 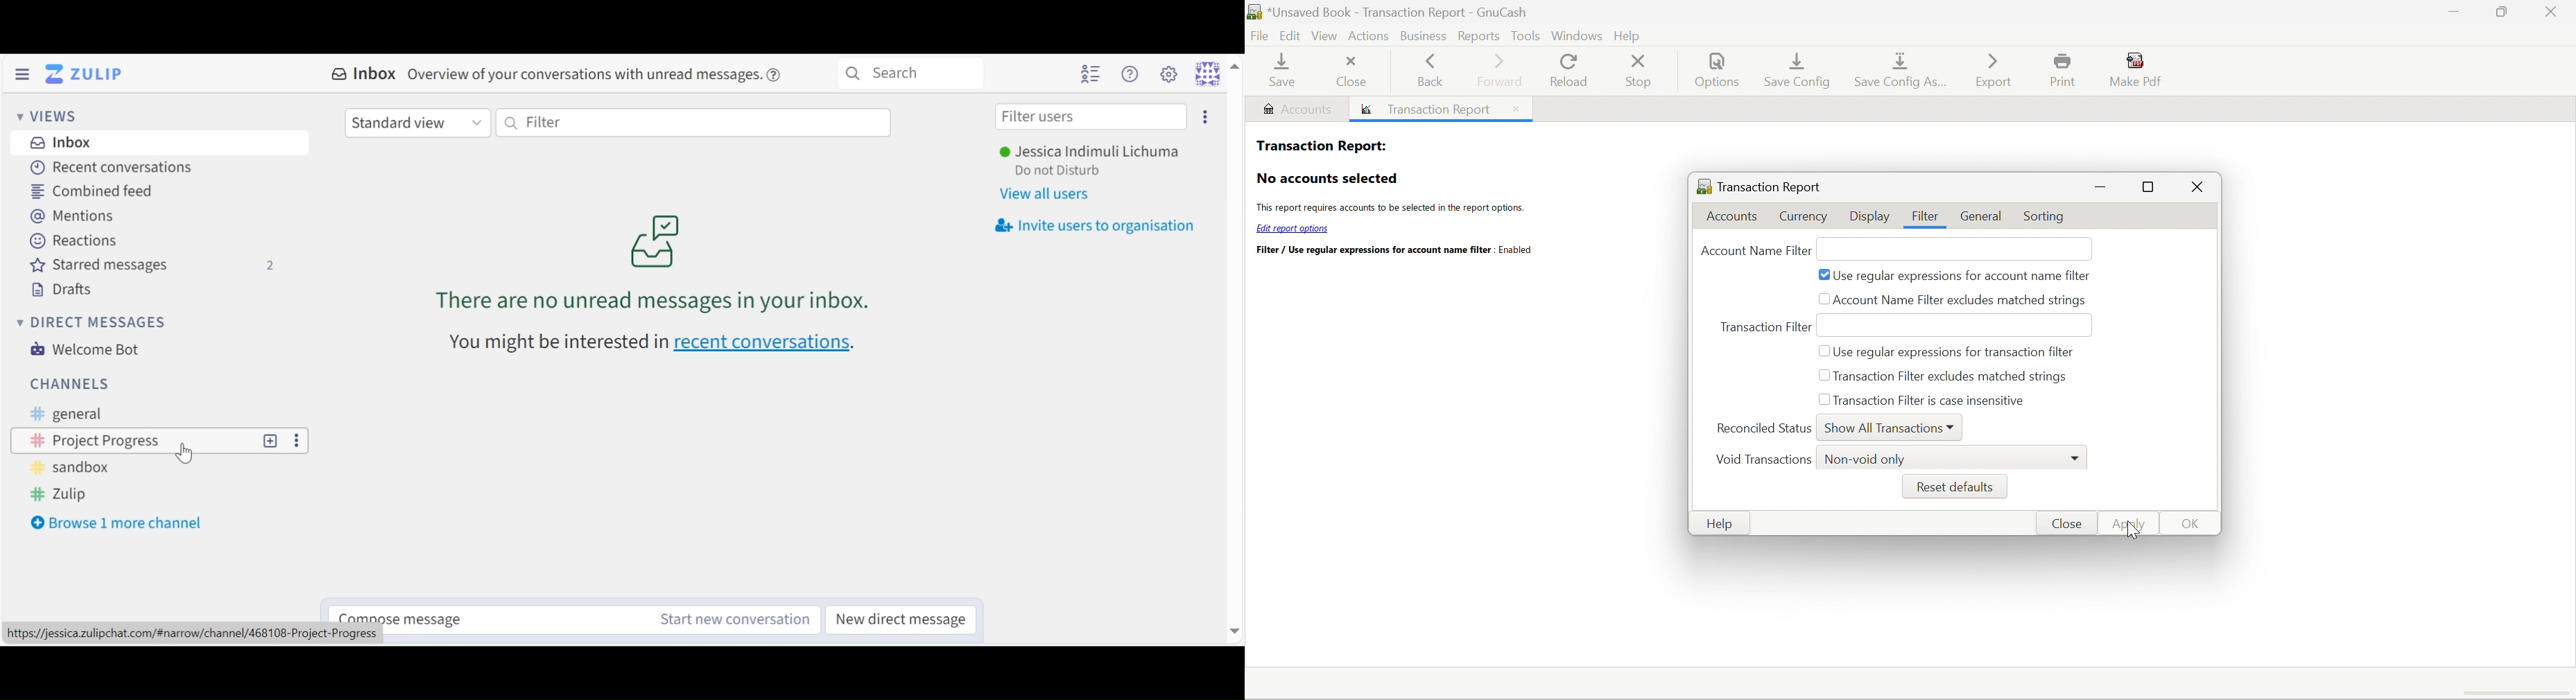 What do you see at coordinates (273, 442) in the screenshot?
I see `new topic` at bounding box center [273, 442].